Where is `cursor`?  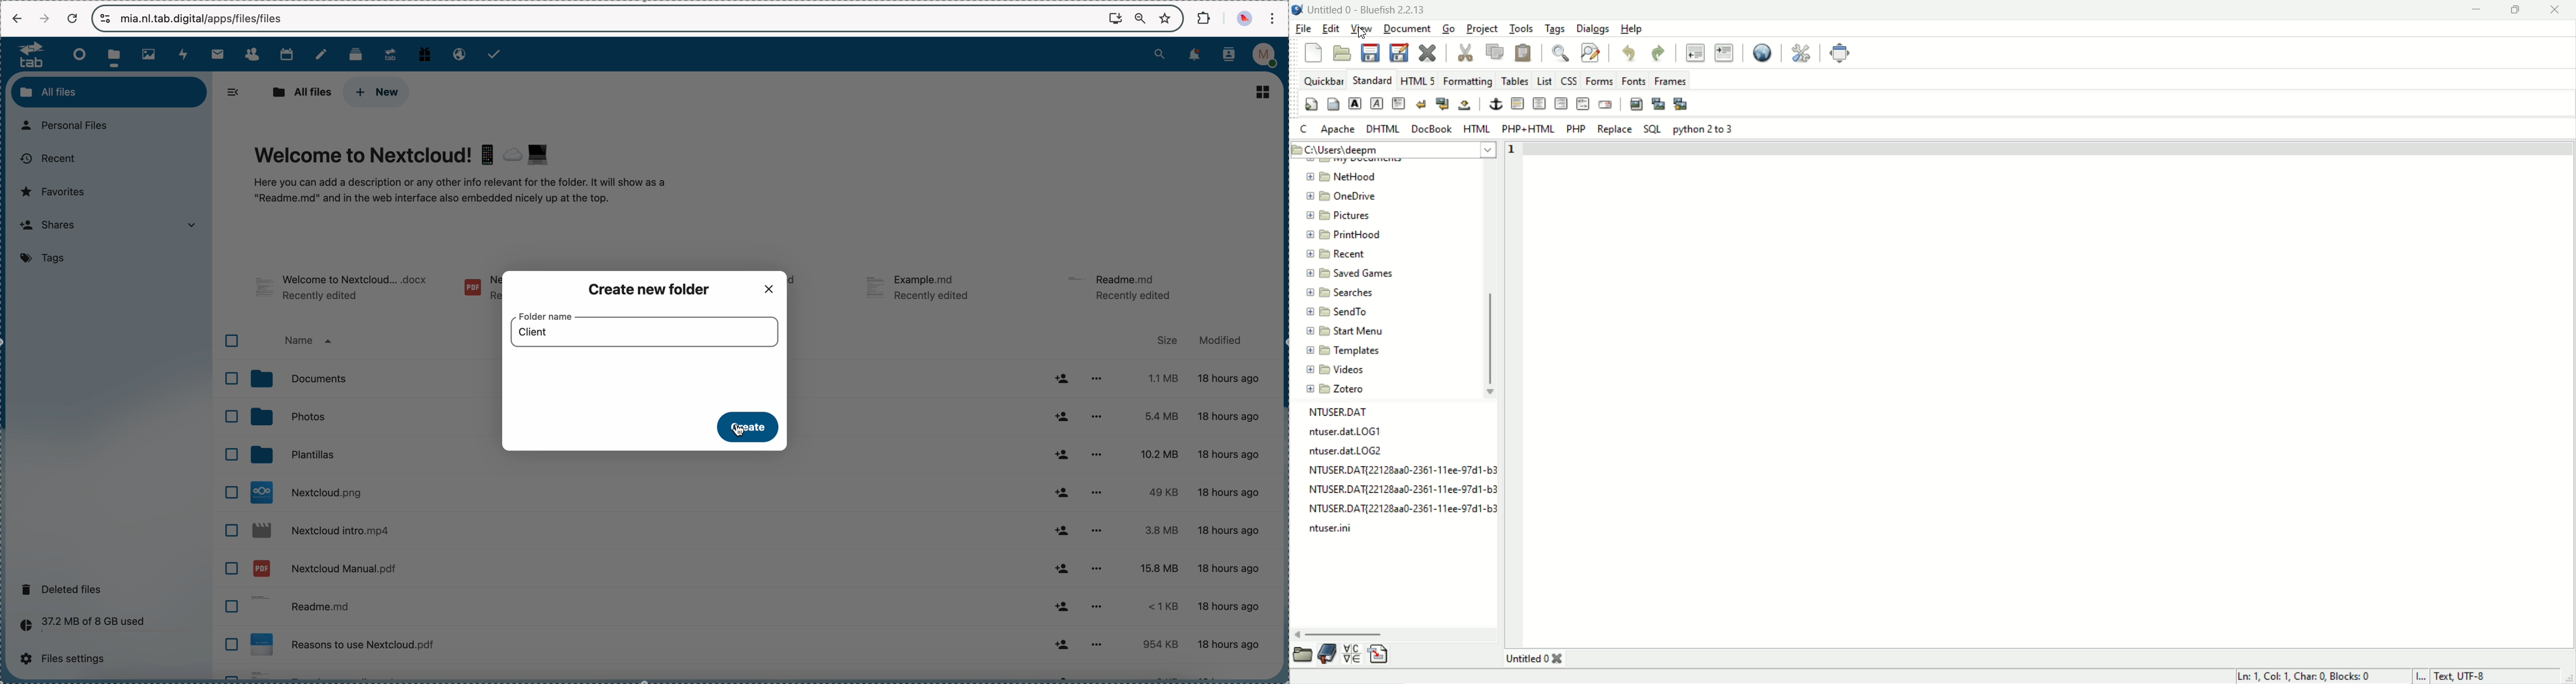 cursor is located at coordinates (737, 435).